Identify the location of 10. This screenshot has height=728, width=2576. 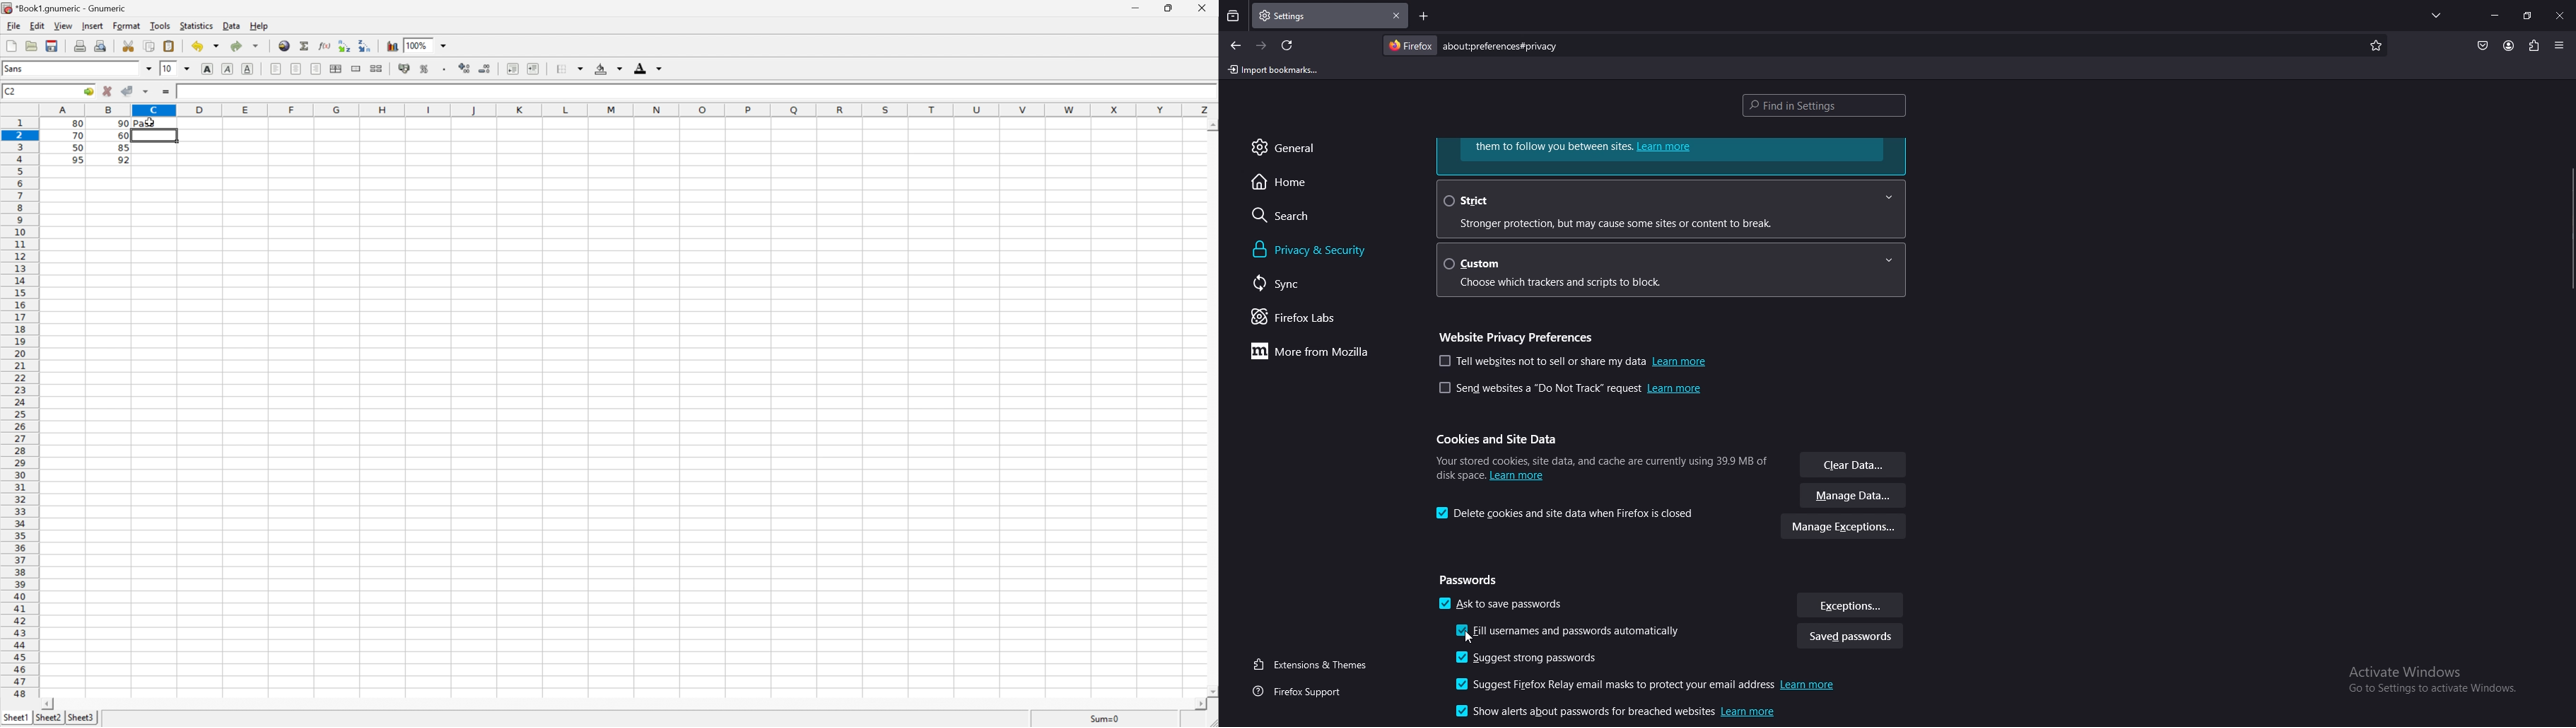
(167, 69).